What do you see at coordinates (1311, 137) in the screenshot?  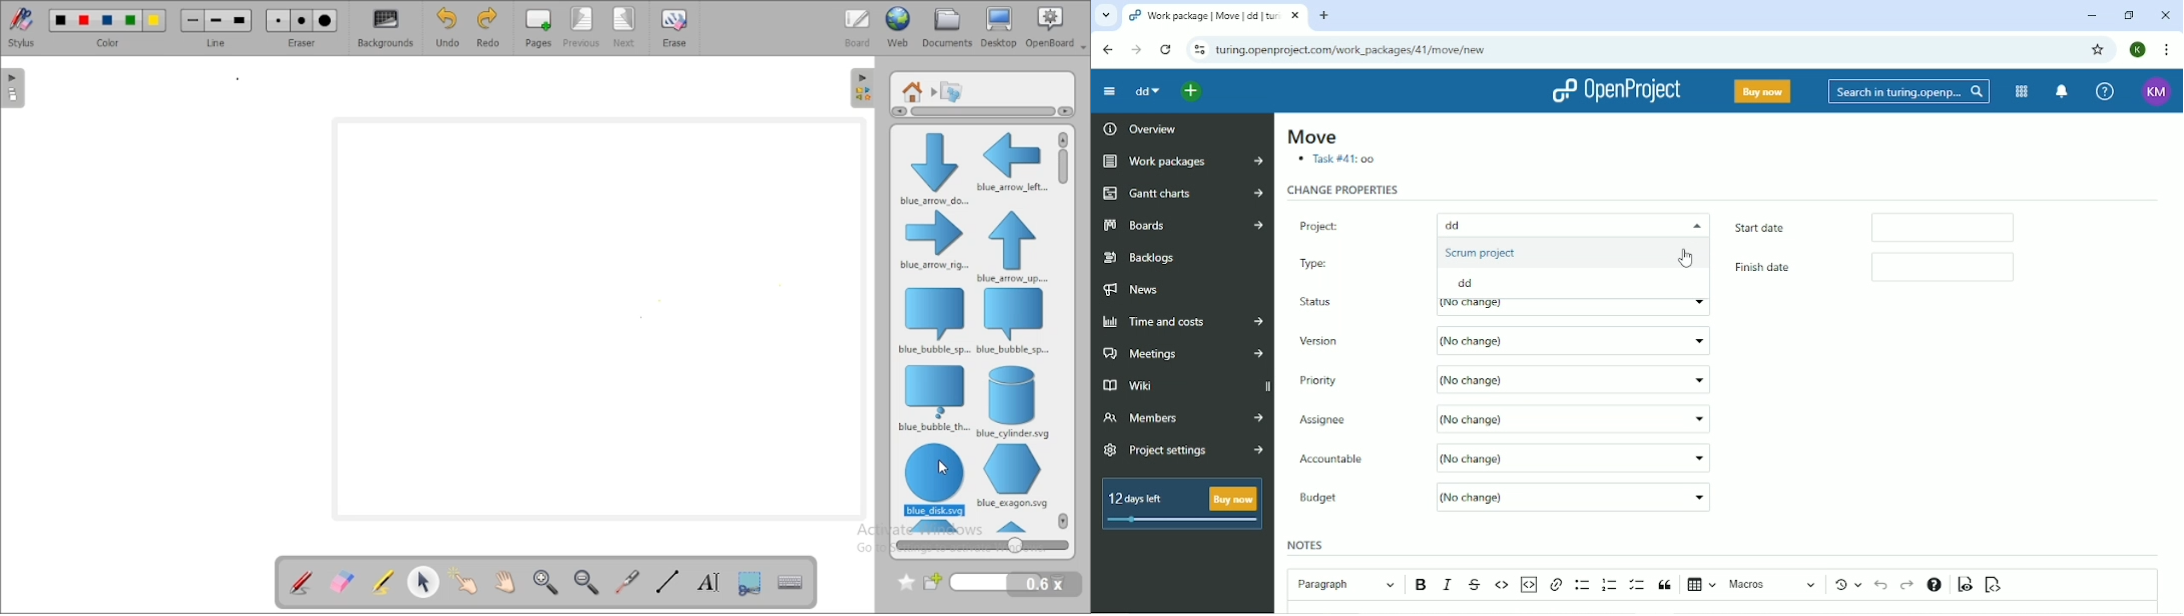 I see `Move` at bounding box center [1311, 137].